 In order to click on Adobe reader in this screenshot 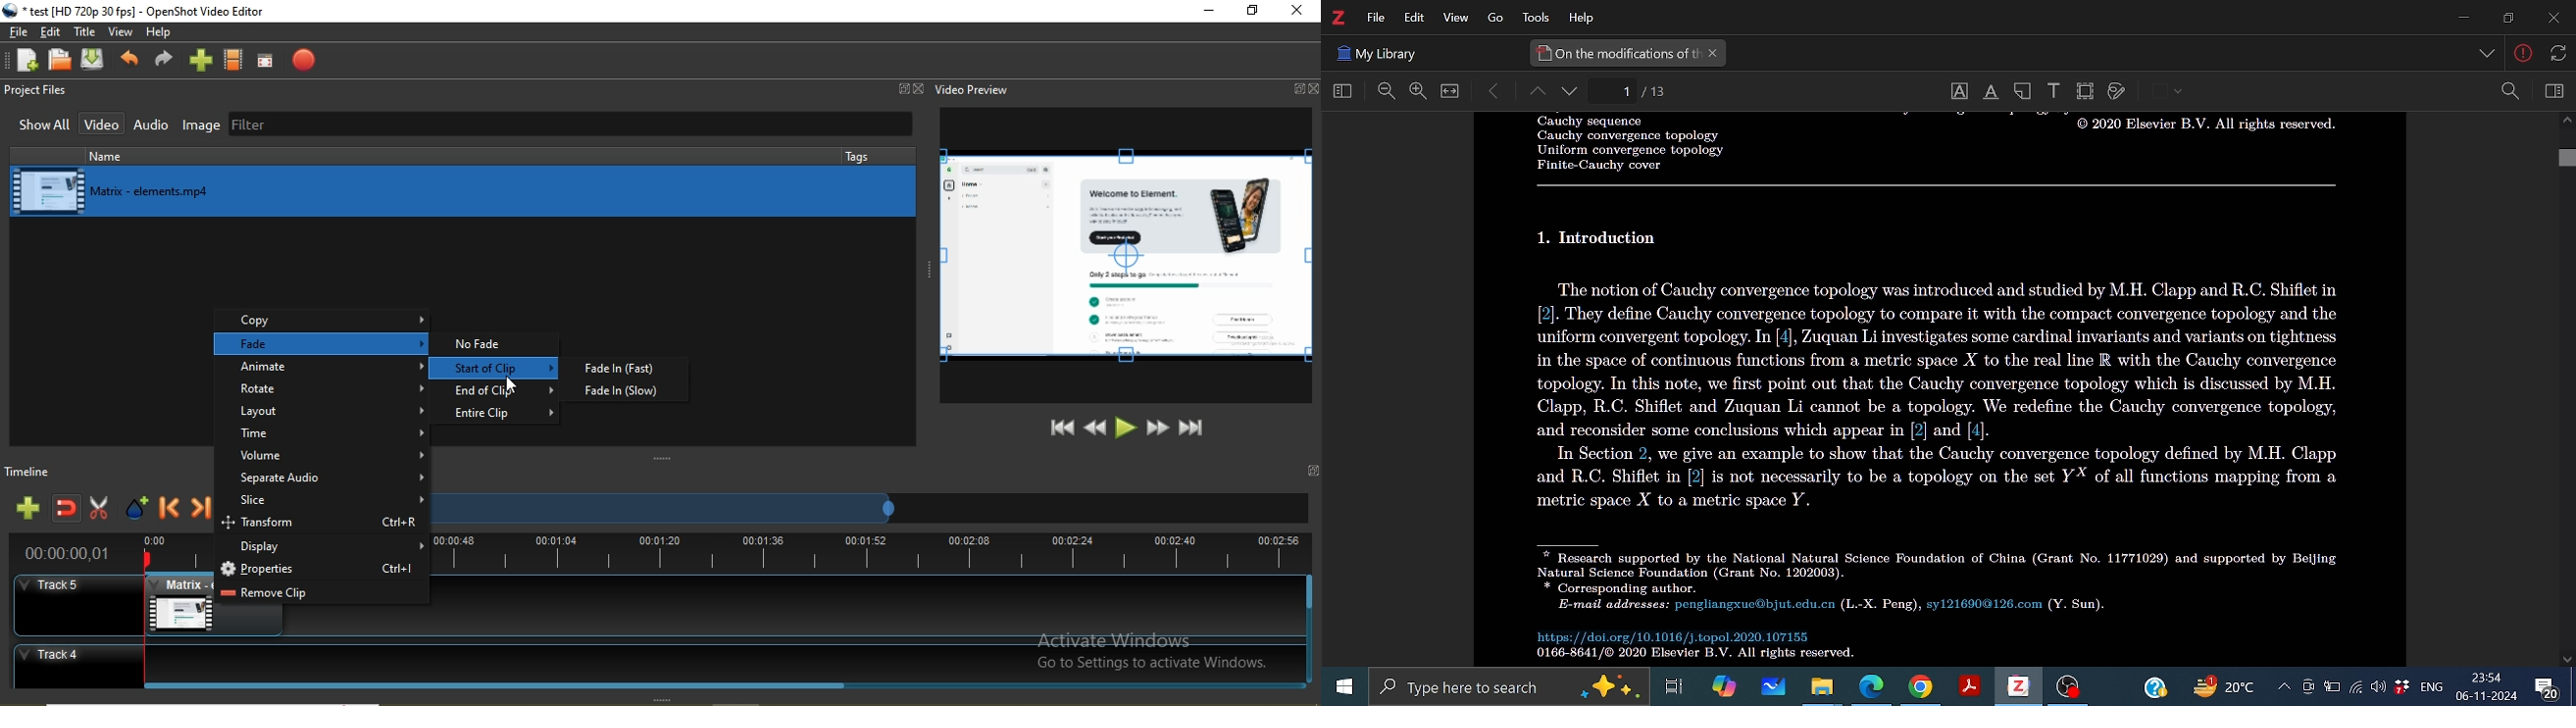, I will do `click(1968, 687)`.